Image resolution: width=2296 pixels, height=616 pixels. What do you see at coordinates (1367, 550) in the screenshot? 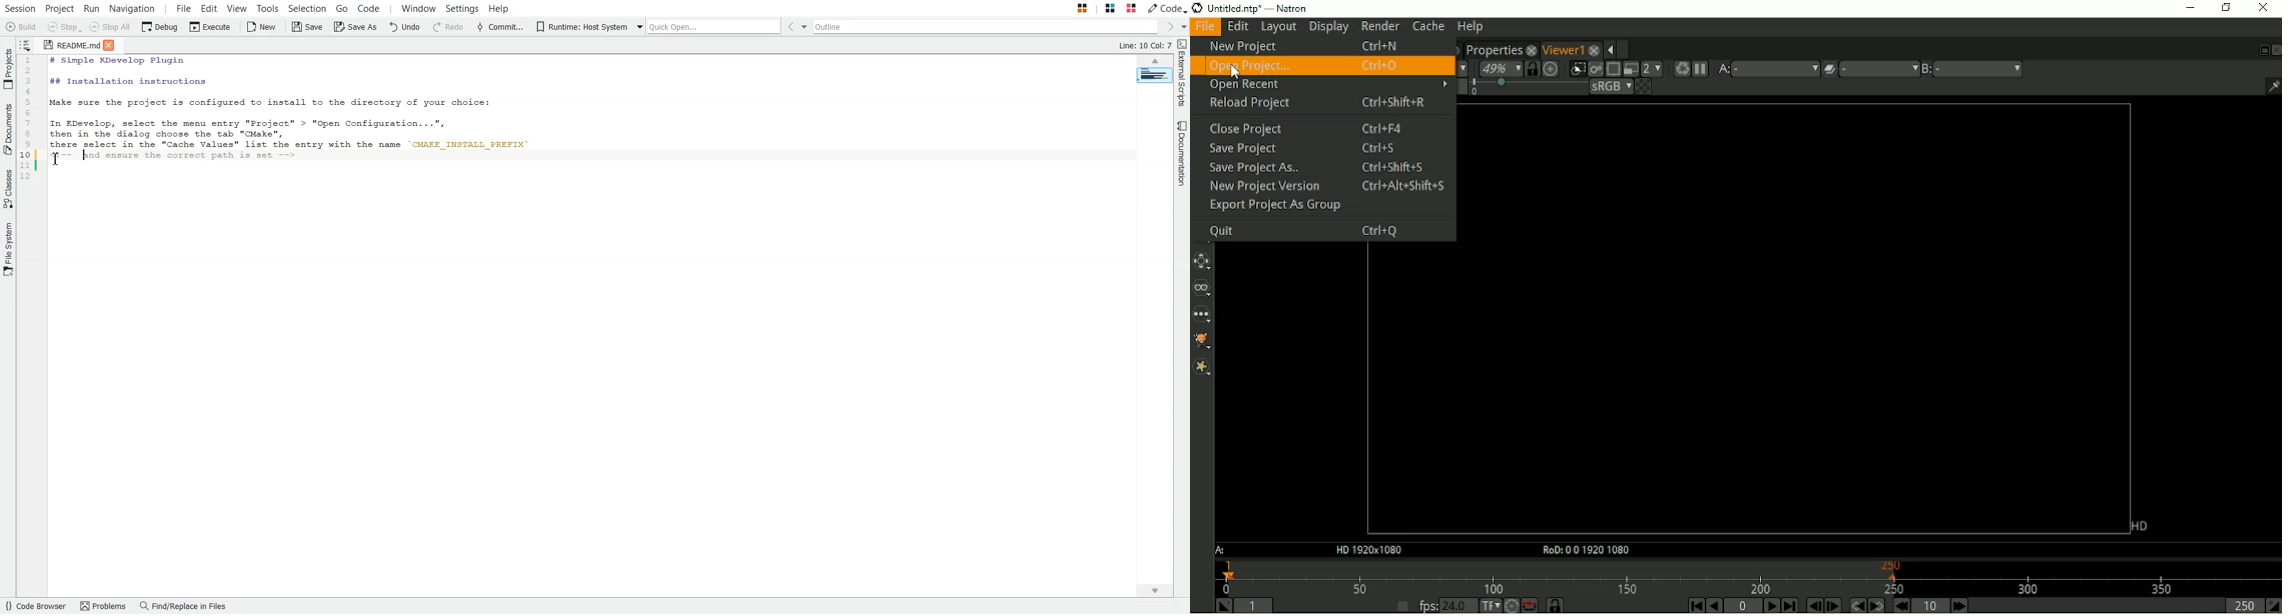
I see `HD` at bounding box center [1367, 550].